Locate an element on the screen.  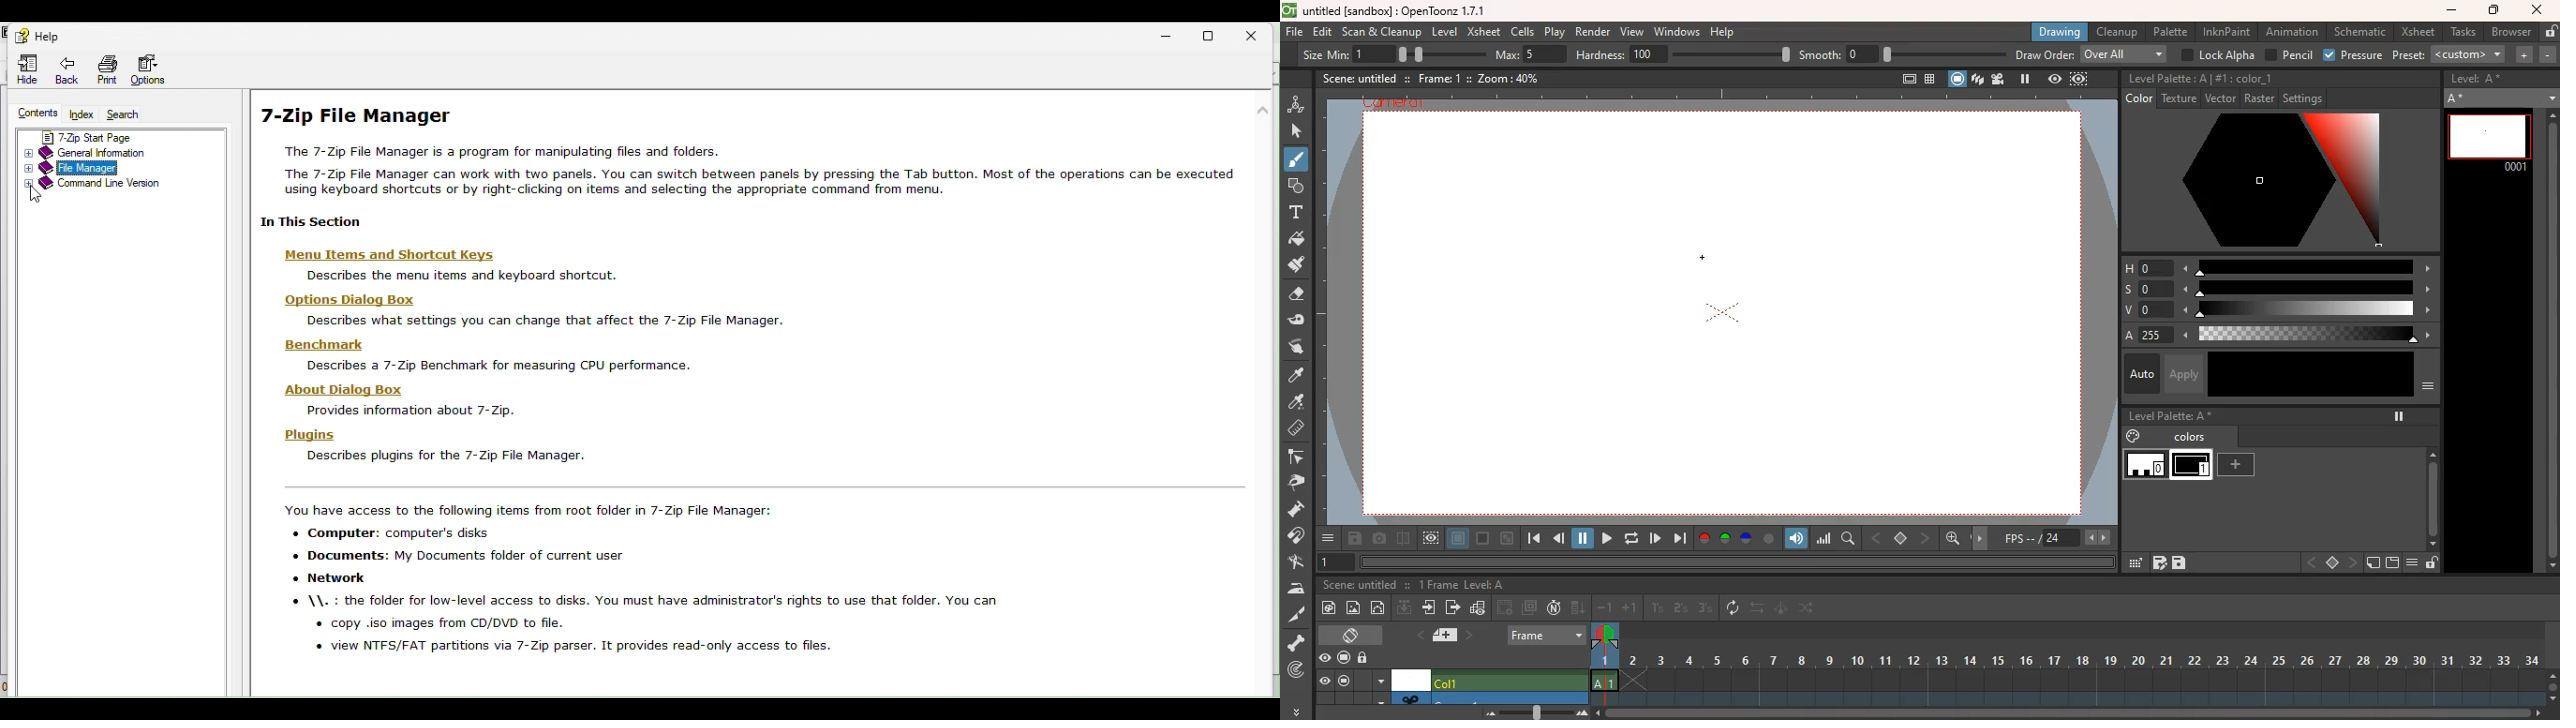
Close is located at coordinates (1261, 33).